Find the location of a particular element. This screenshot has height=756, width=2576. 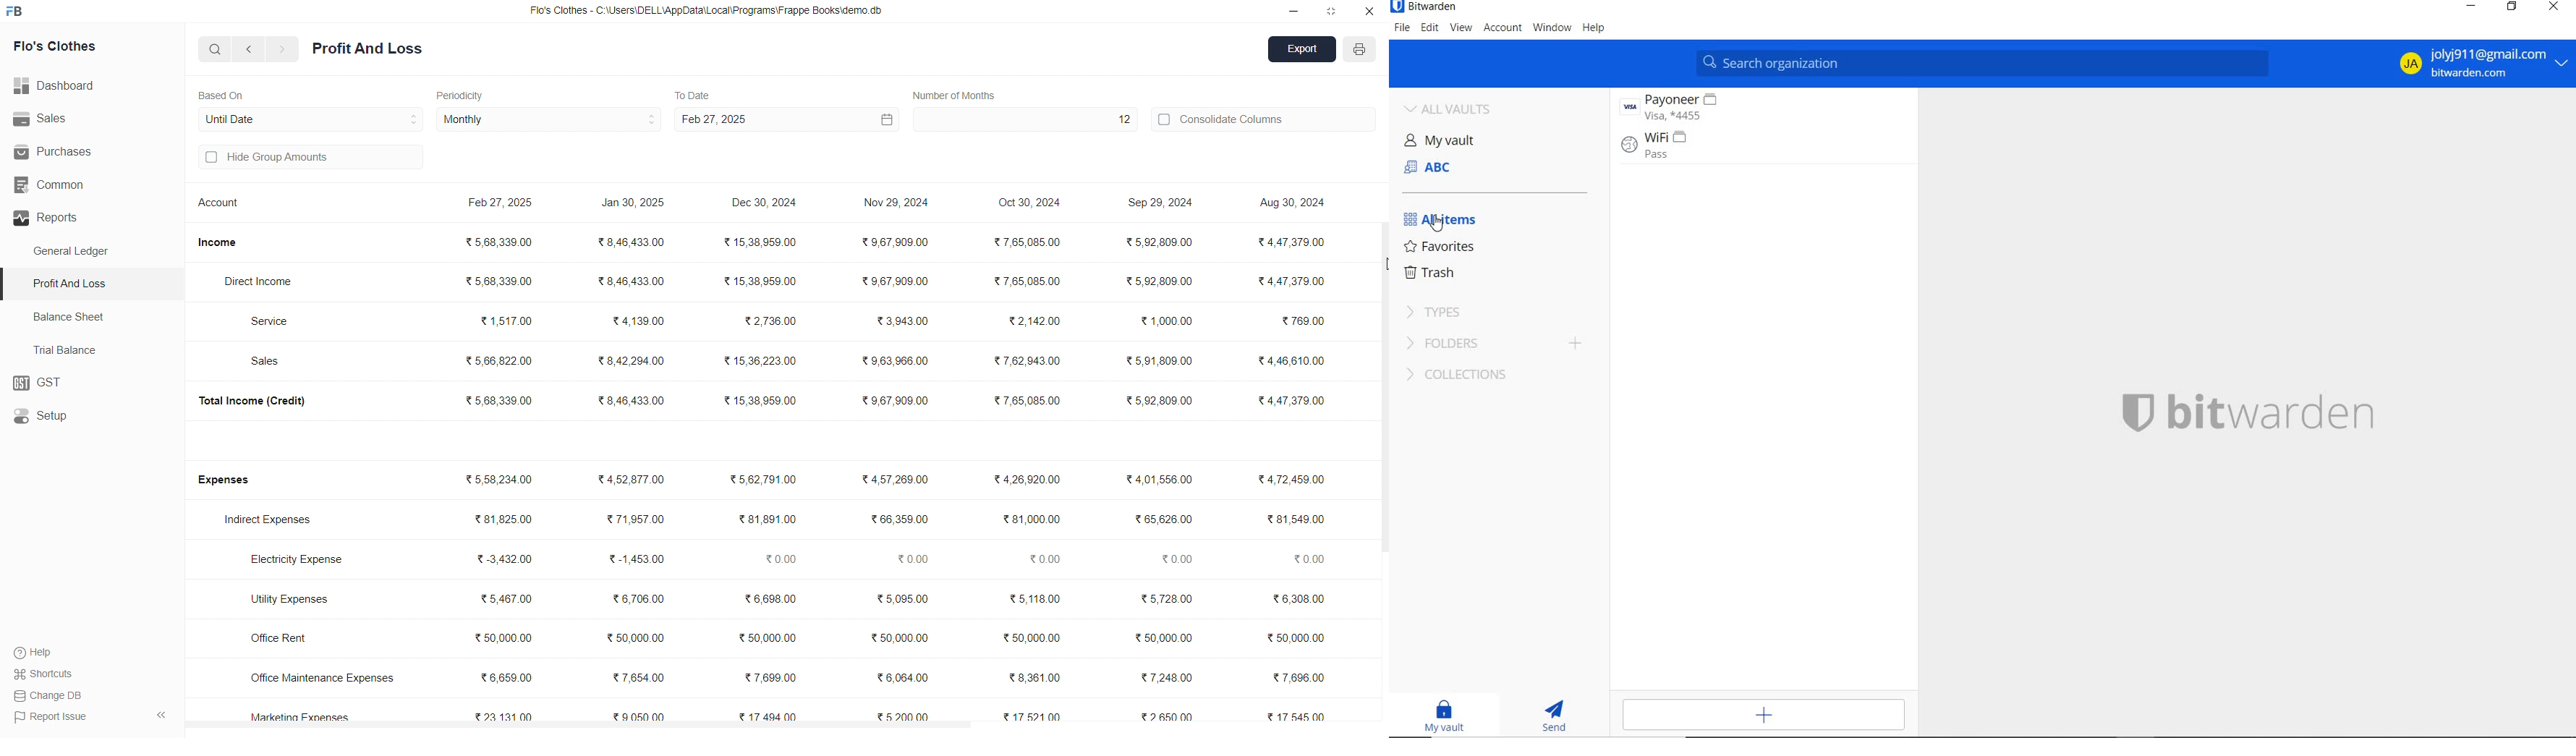

To Date is located at coordinates (692, 94).